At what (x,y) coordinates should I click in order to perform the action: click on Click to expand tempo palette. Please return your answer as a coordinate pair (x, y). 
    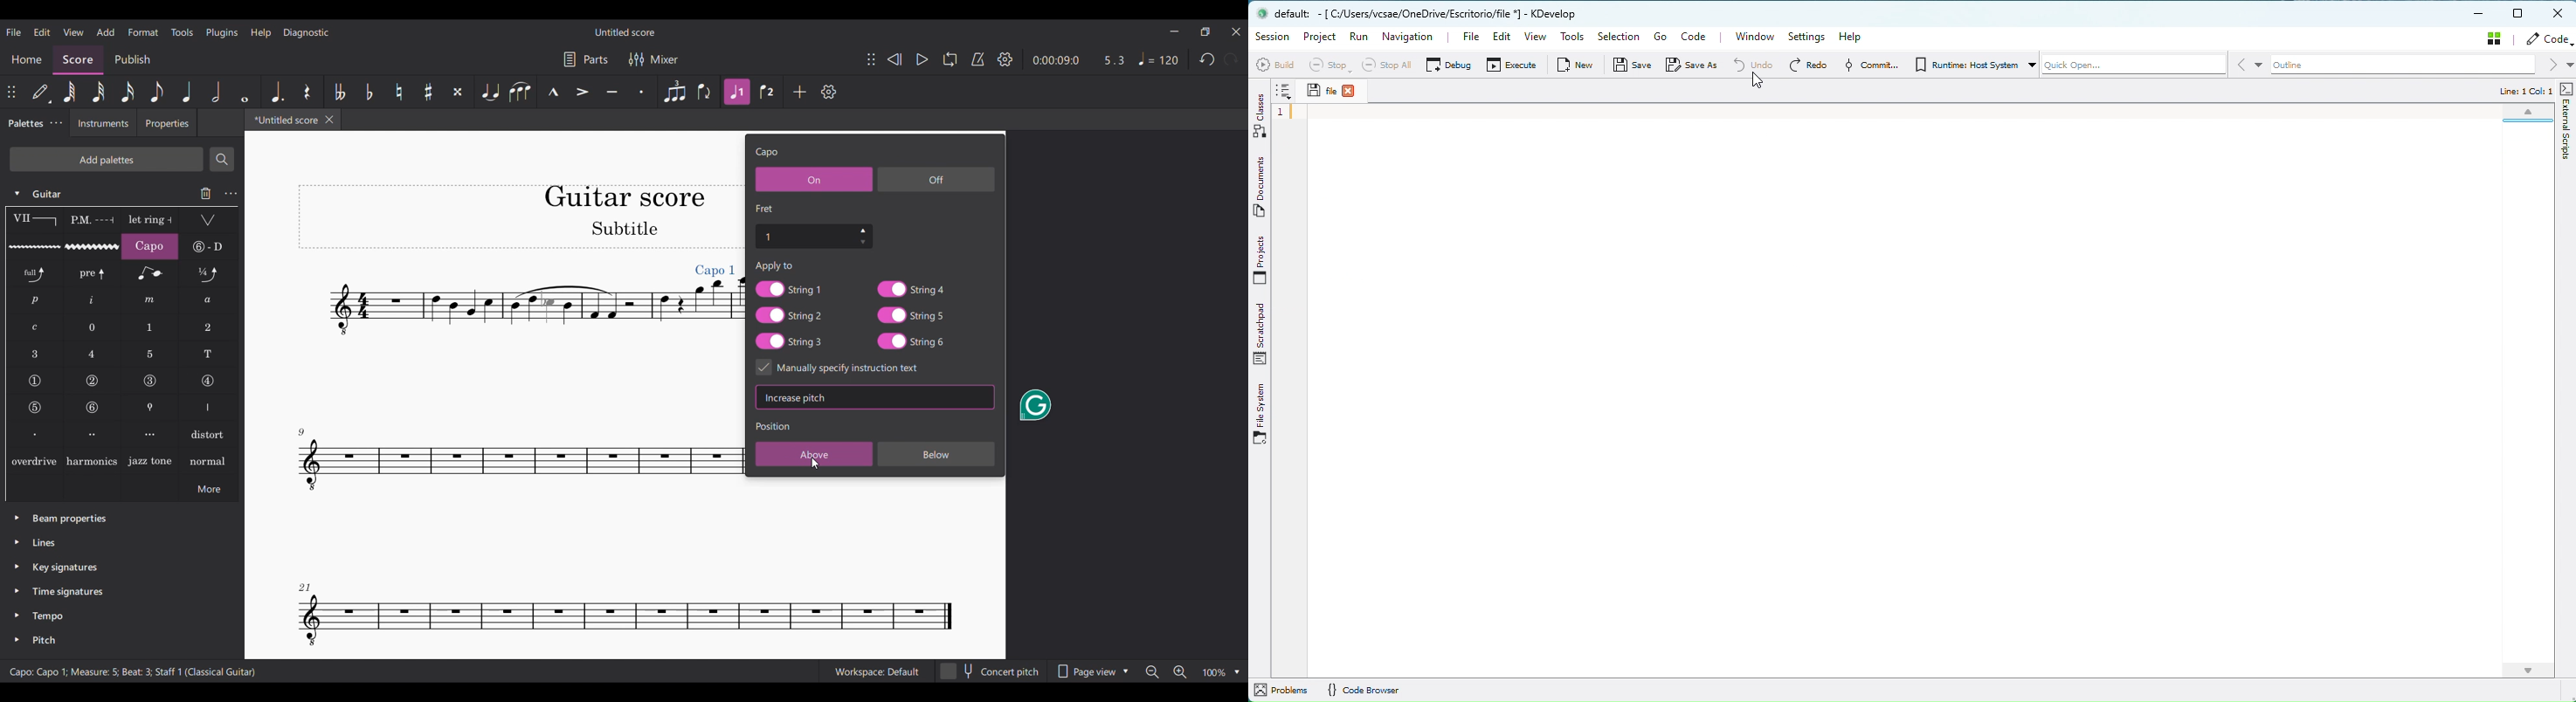
    Looking at the image, I should click on (16, 614).